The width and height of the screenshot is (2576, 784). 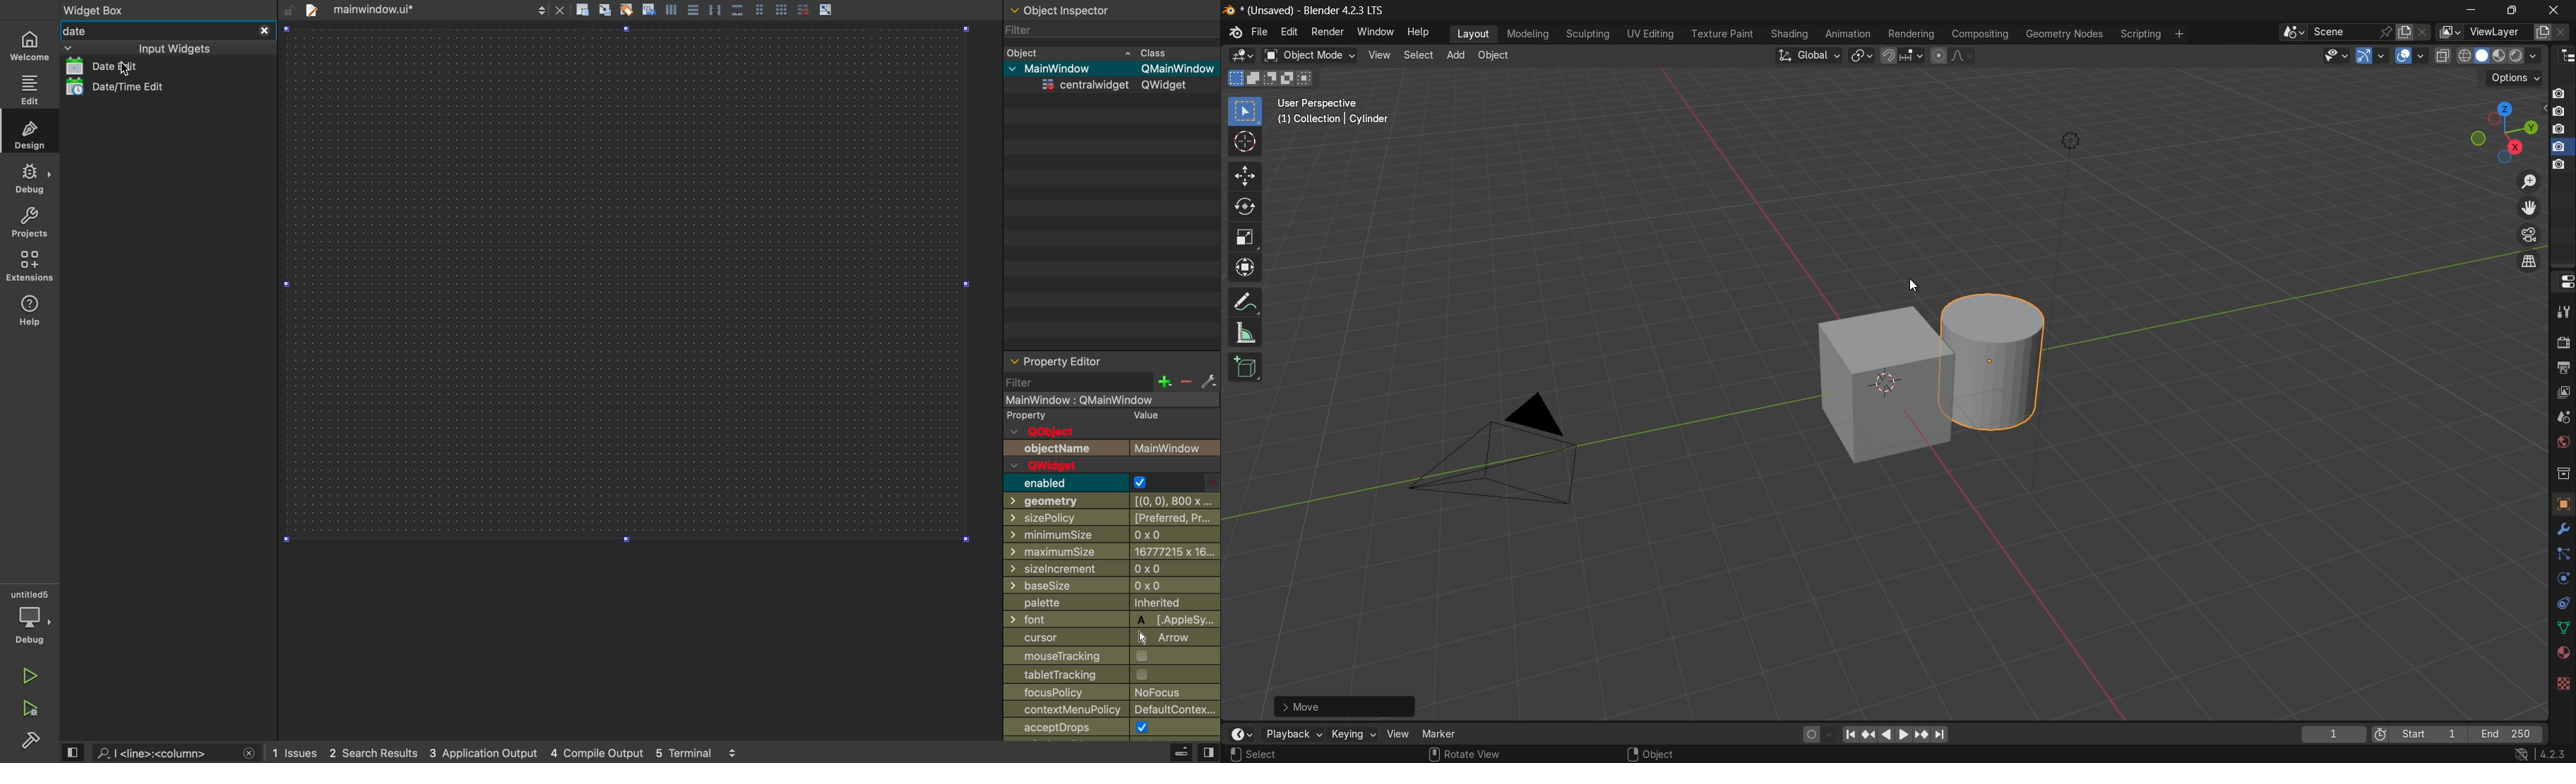 I want to click on file tab, so click(x=412, y=9).